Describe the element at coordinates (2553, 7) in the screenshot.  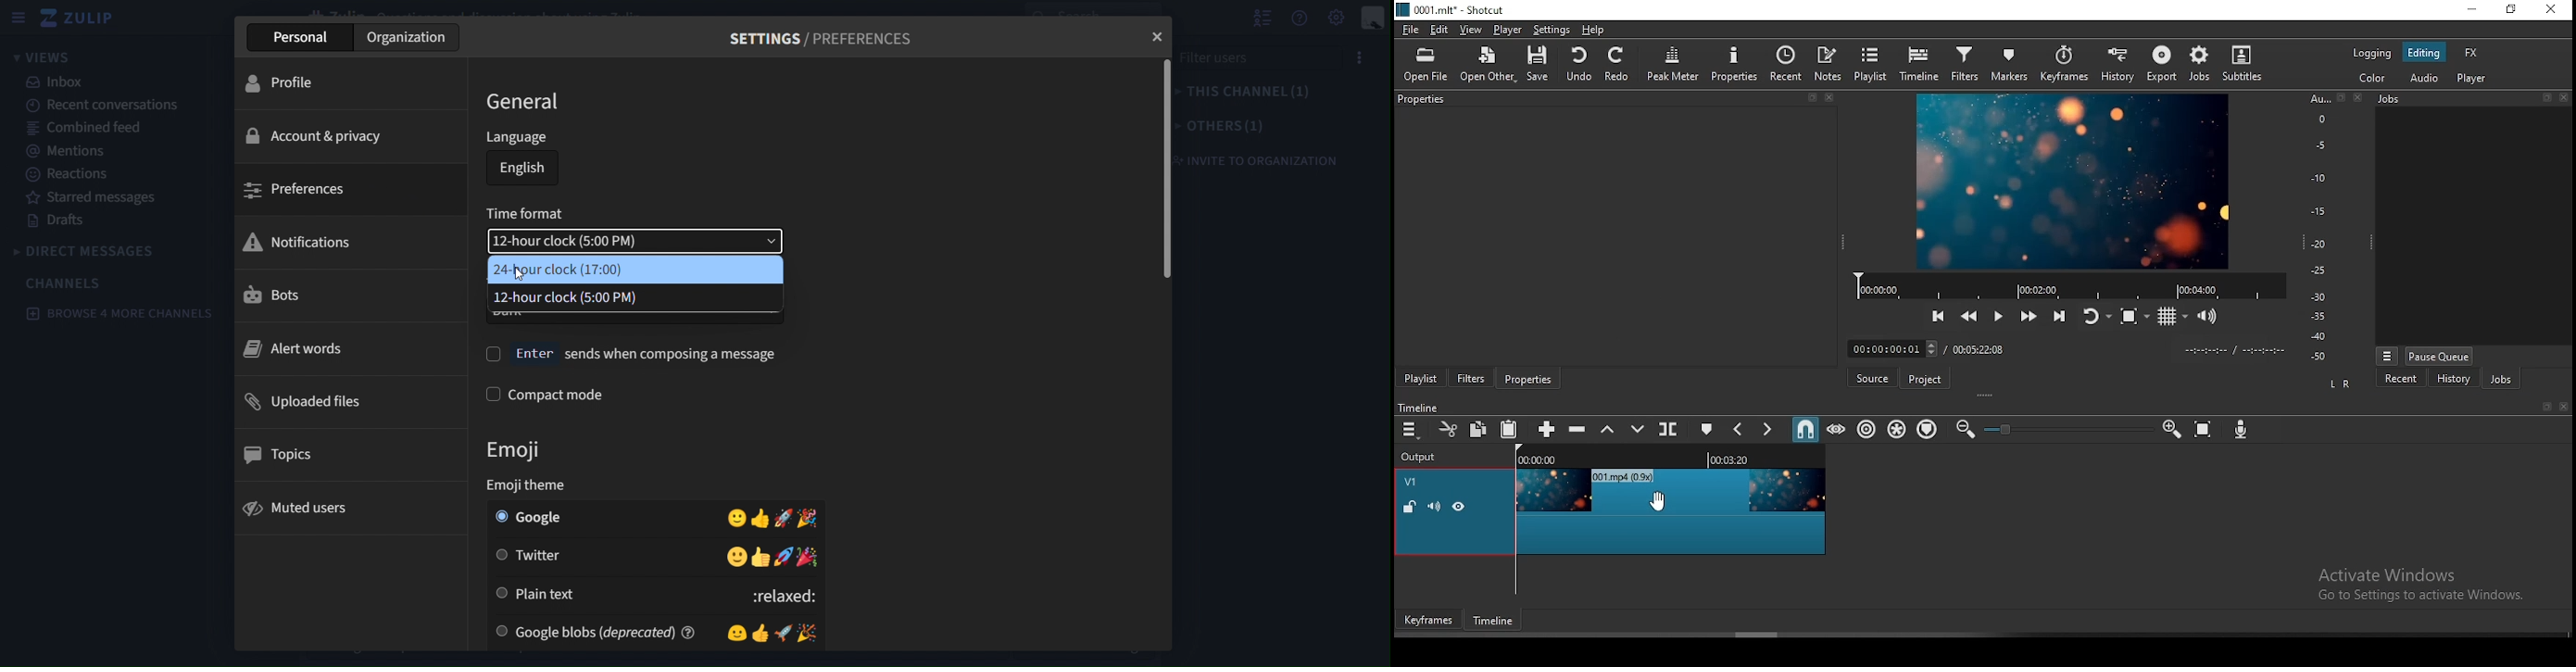
I see `close window` at that location.